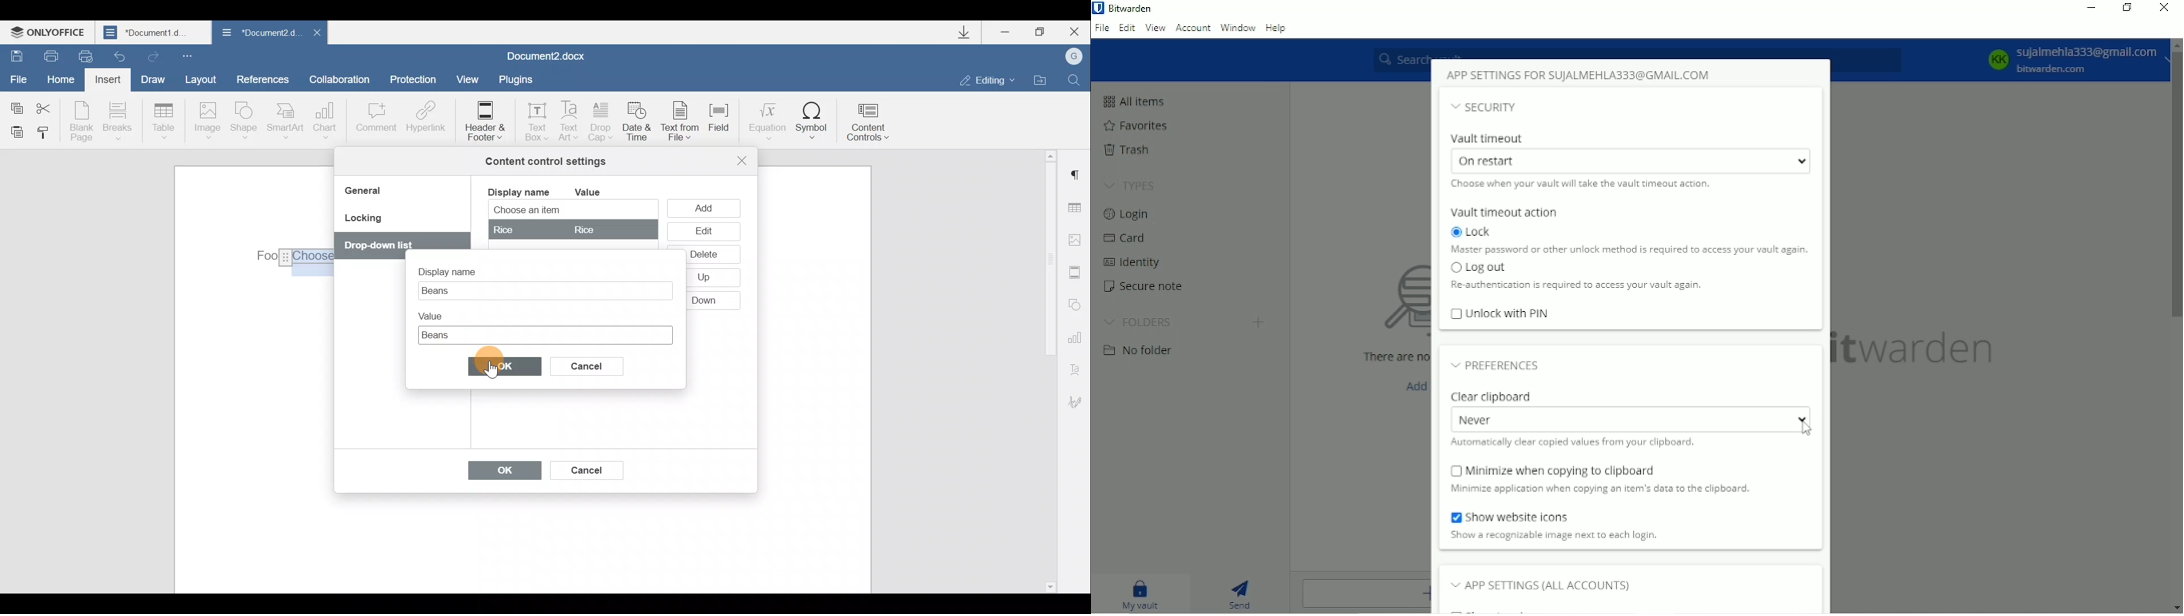  I want to click on Unlock with PIN, so click(1501, 316).